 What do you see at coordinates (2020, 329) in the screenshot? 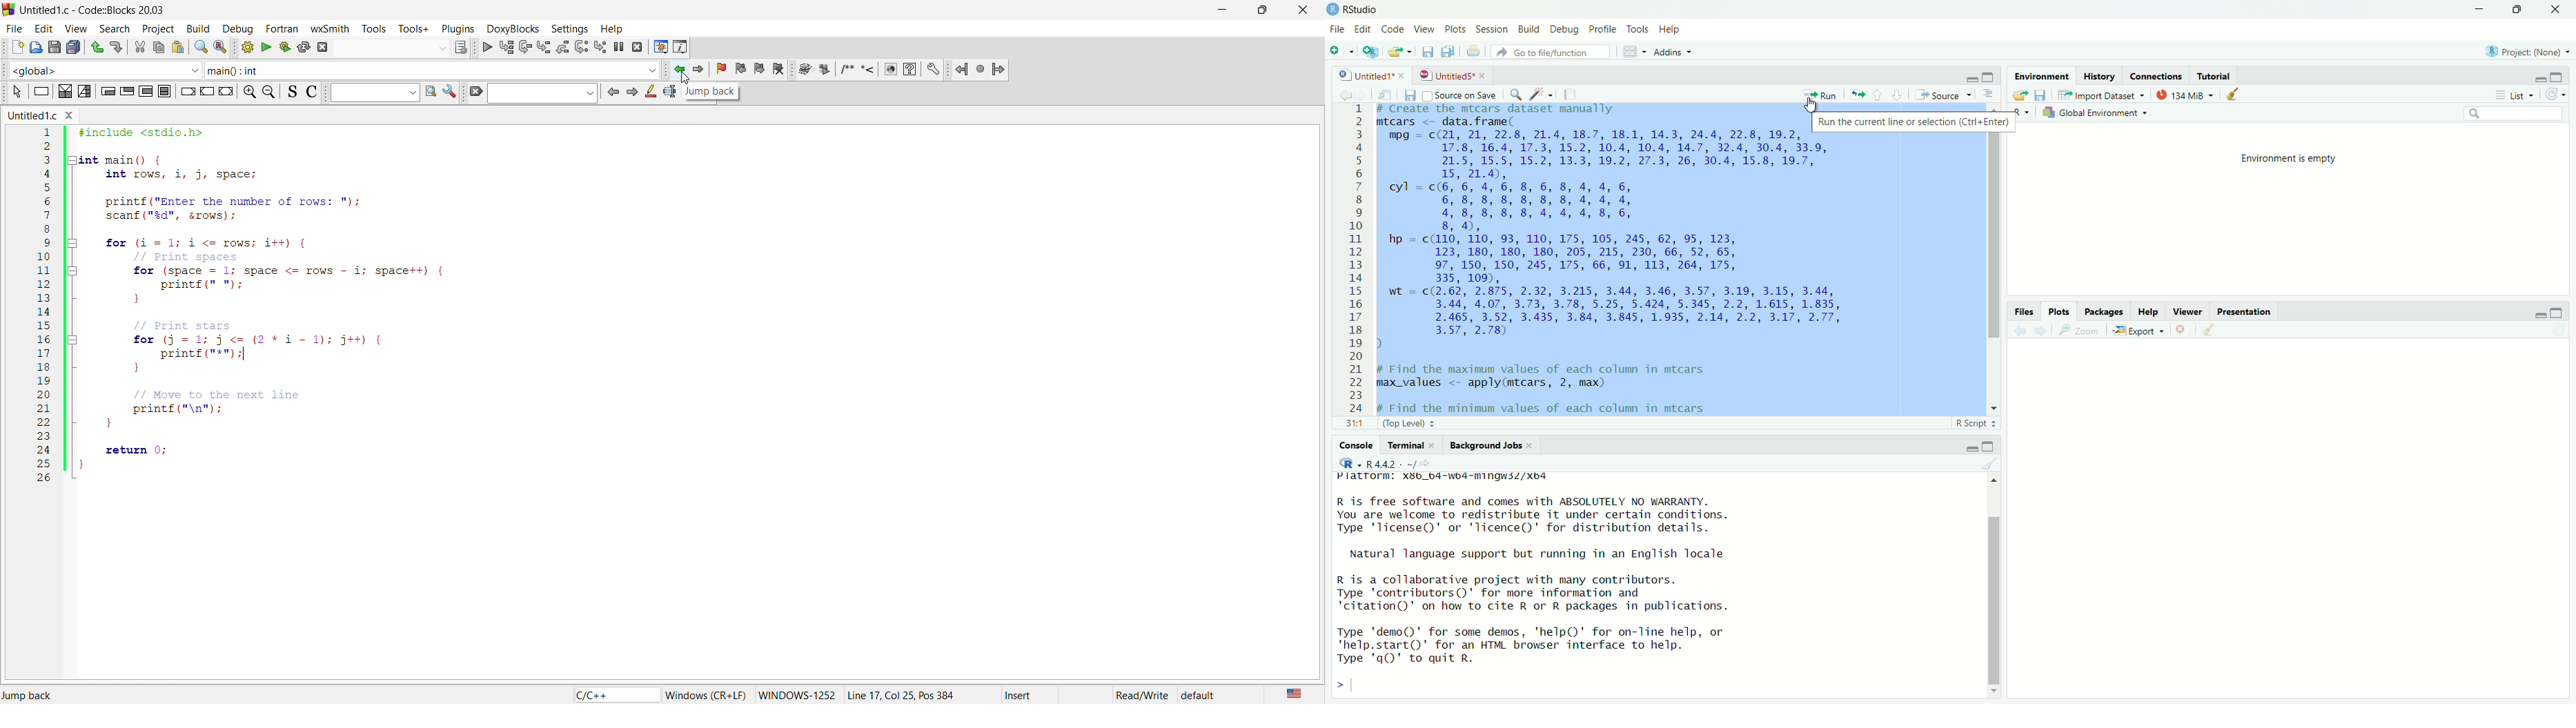
I see `back` at bounding box center [2020, 329].